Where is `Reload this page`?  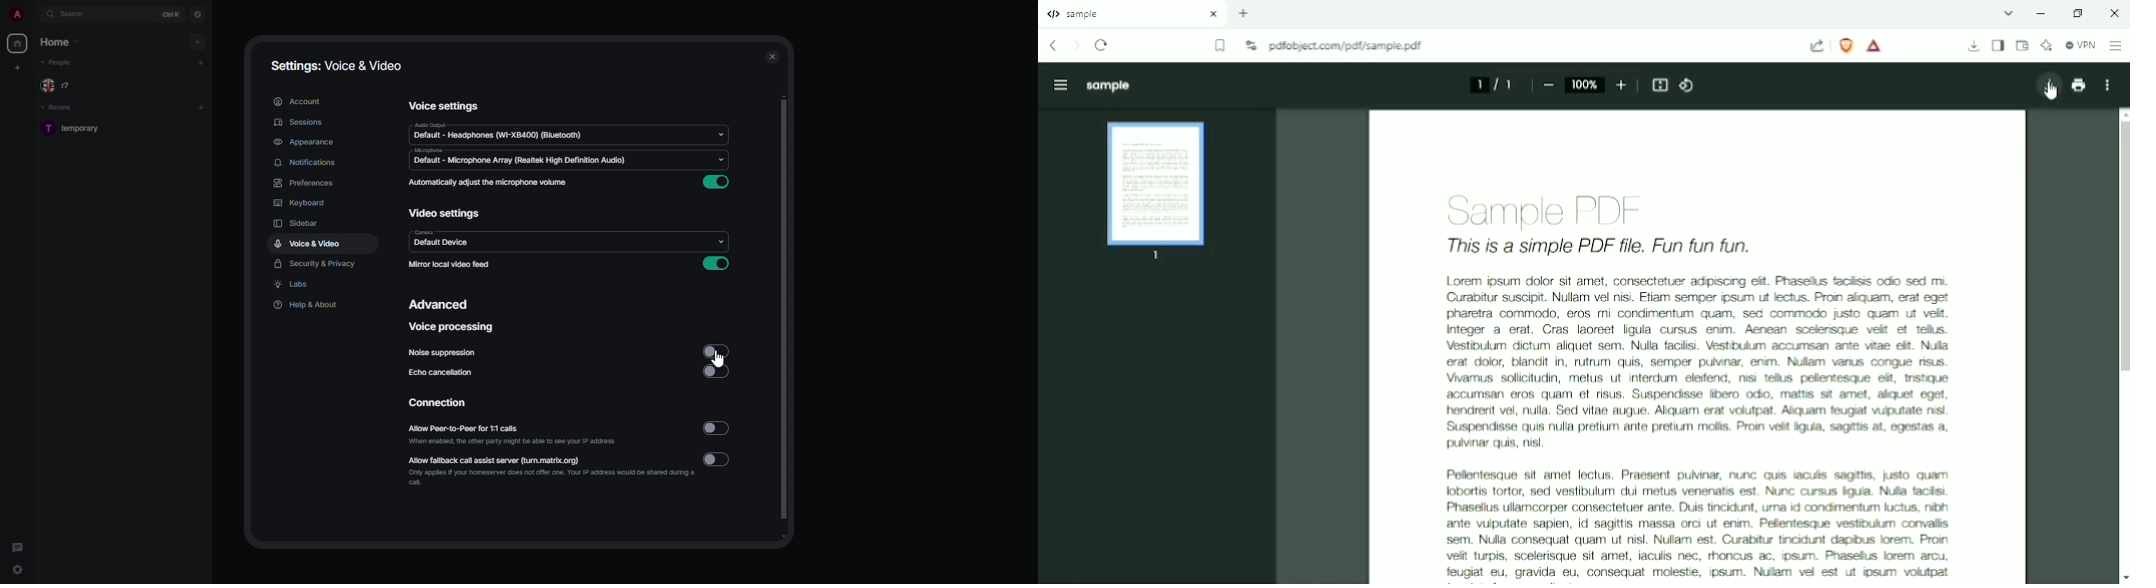 Reload this page is located at coordinates (1102, 45).